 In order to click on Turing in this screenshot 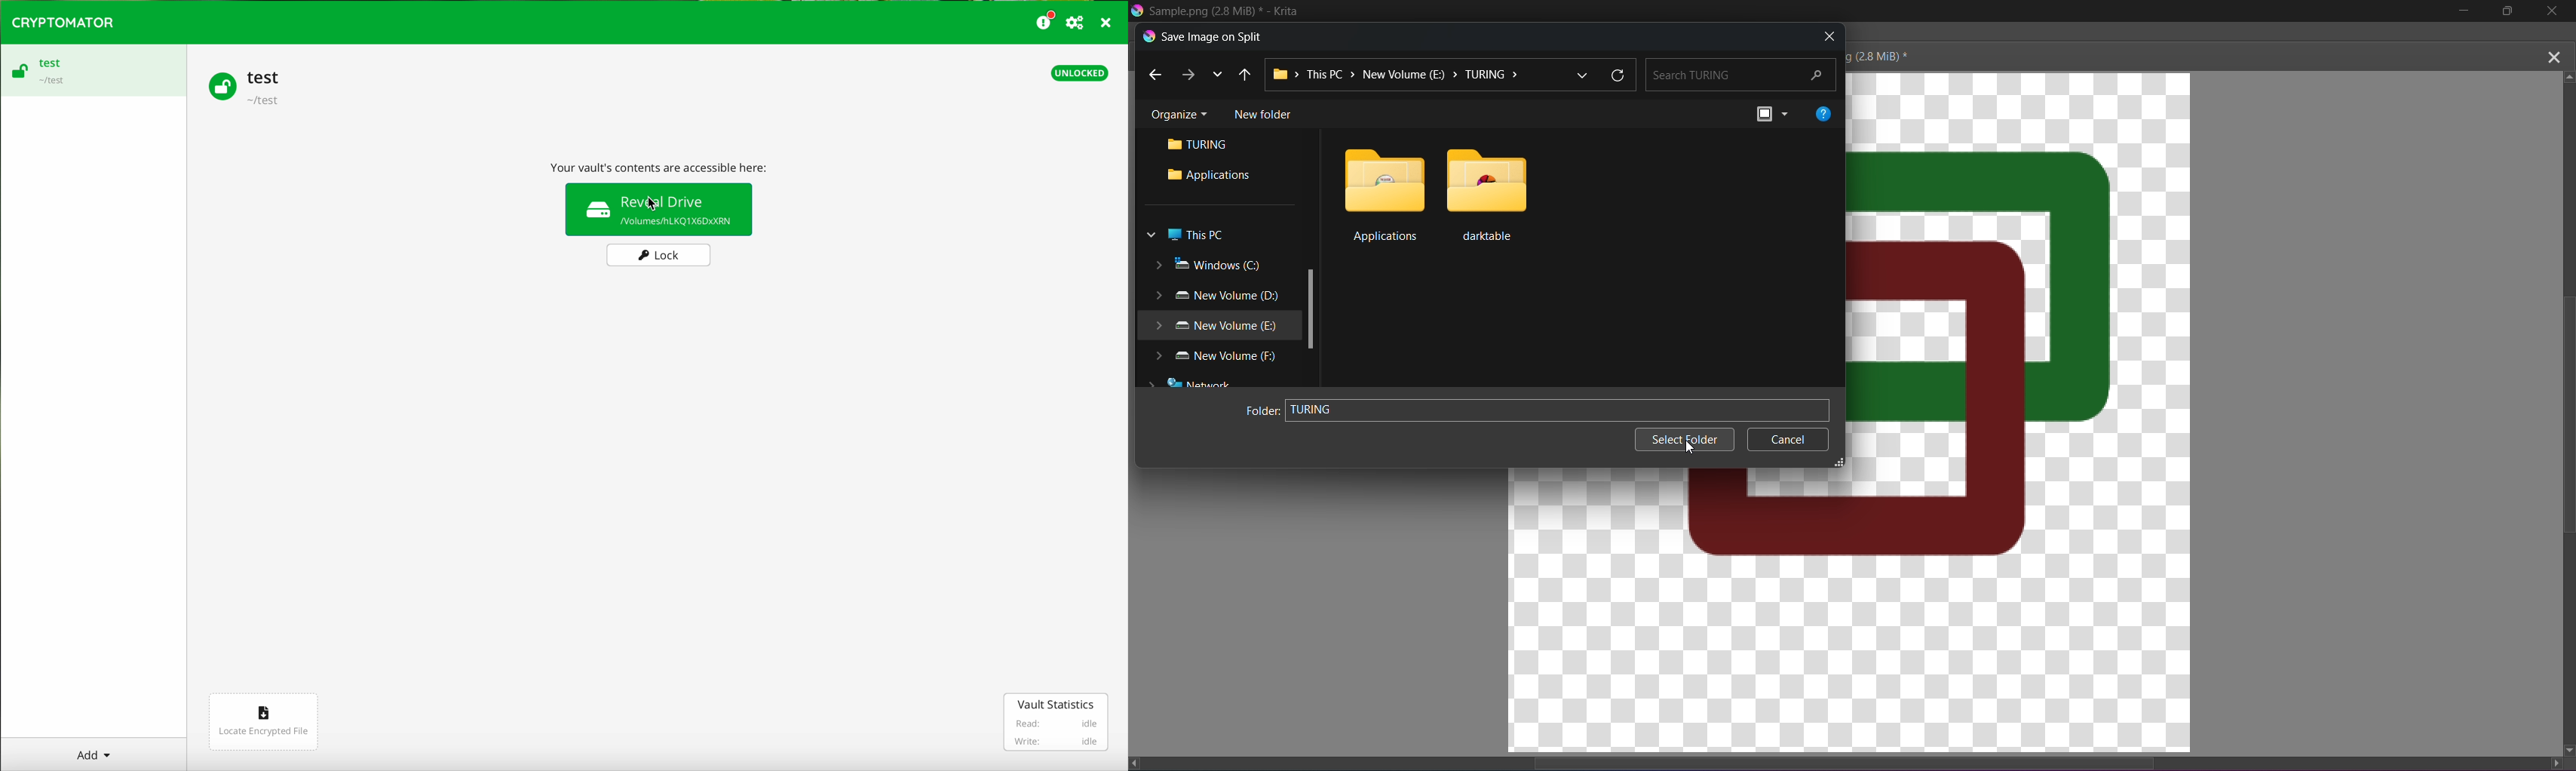, I will do `click(1557, 408)`.